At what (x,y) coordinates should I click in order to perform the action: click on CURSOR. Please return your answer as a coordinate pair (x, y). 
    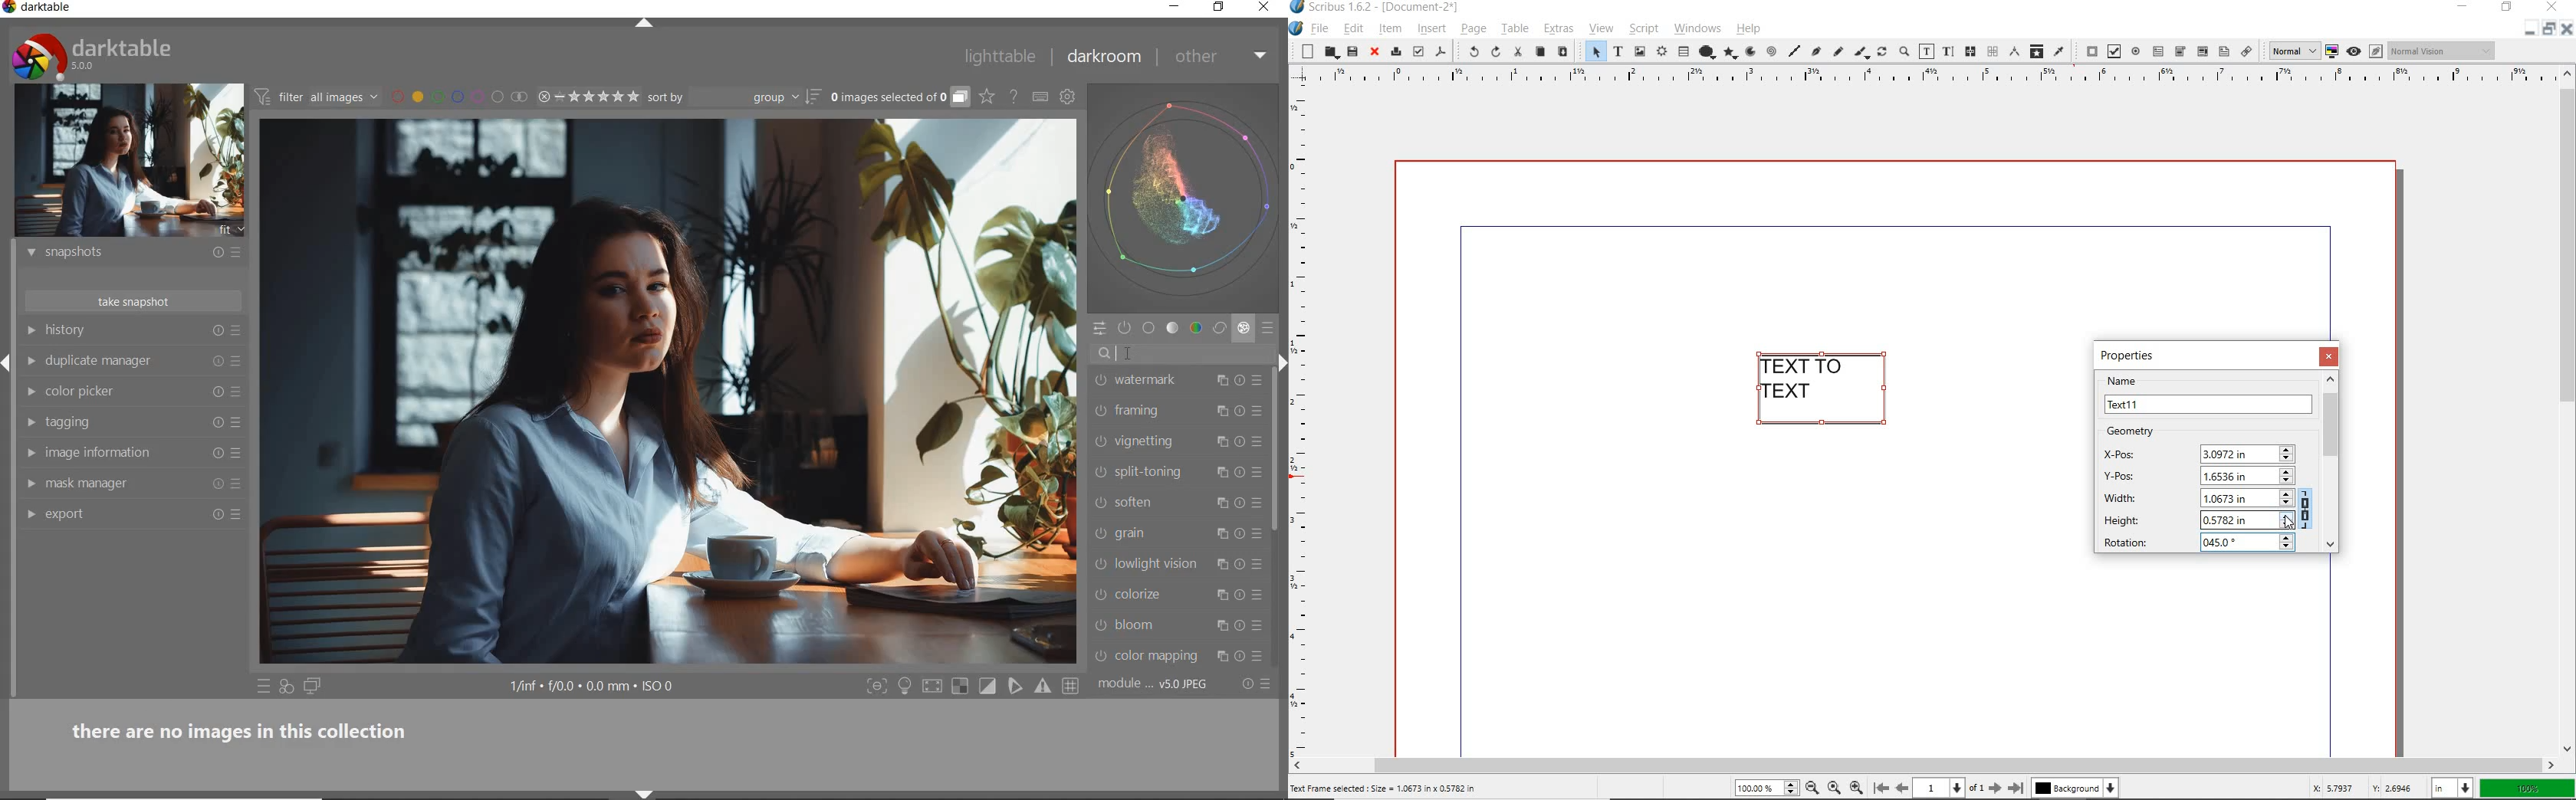
    Looking at the image, I should click on (2290, 524).